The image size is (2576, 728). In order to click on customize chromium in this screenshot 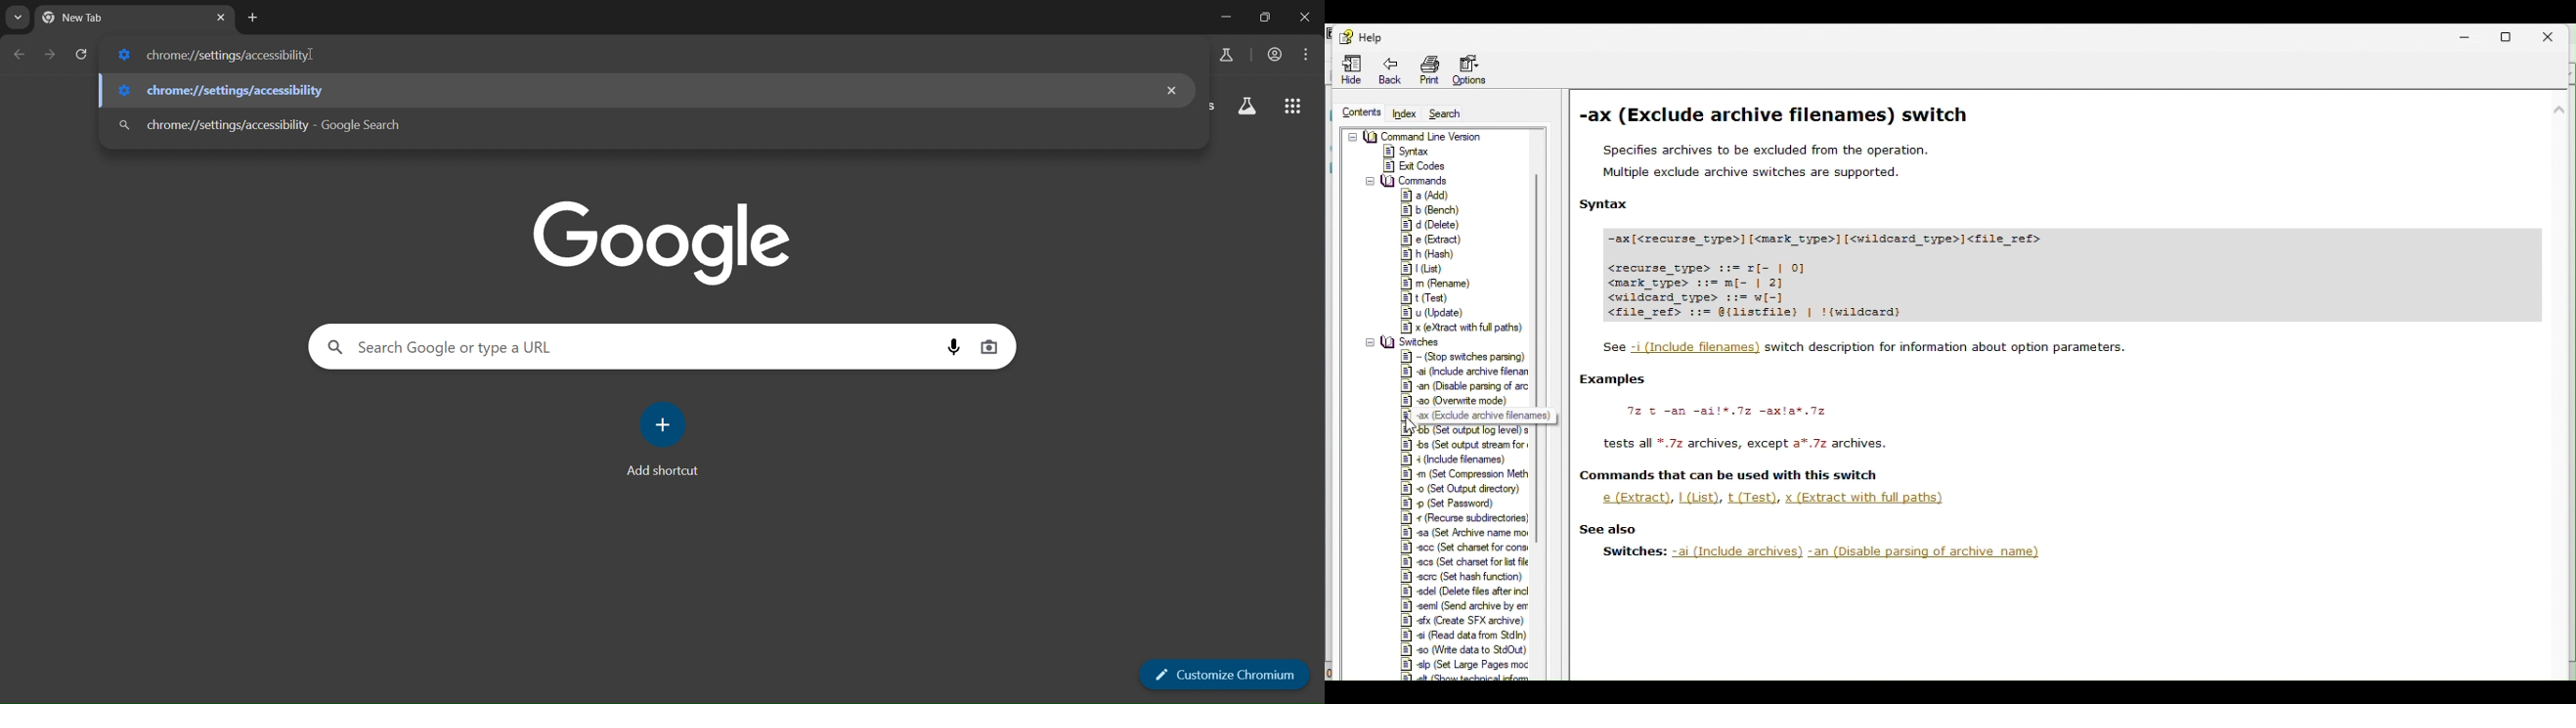, I will do `click(1226, 677)`.